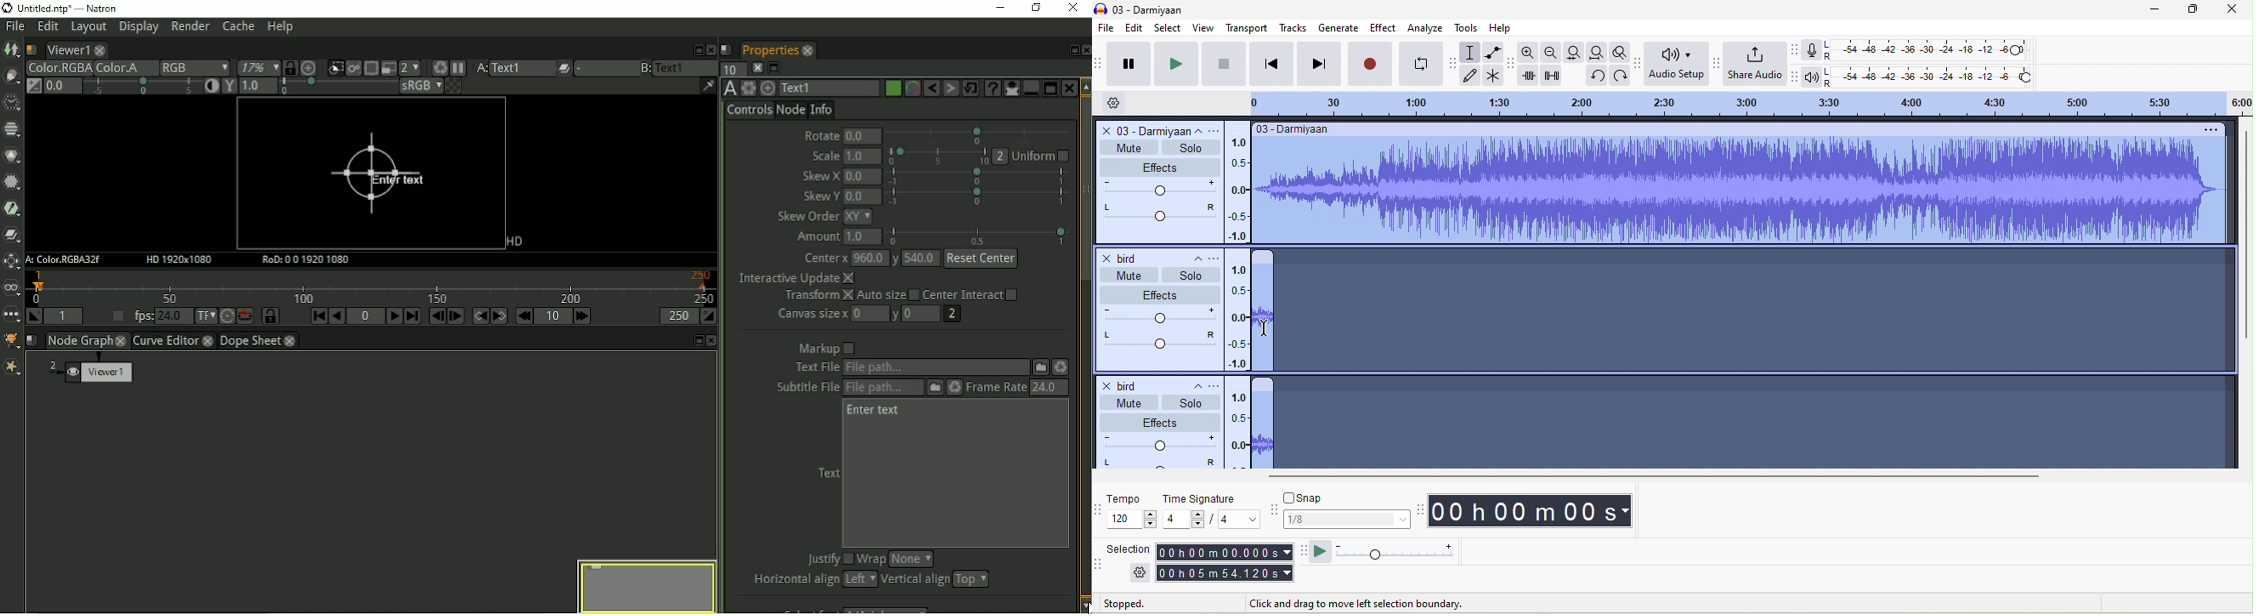  Describe the element at coordinates (1513, 61) in the screenshot. I see `audacity edit toolbar` at that location.